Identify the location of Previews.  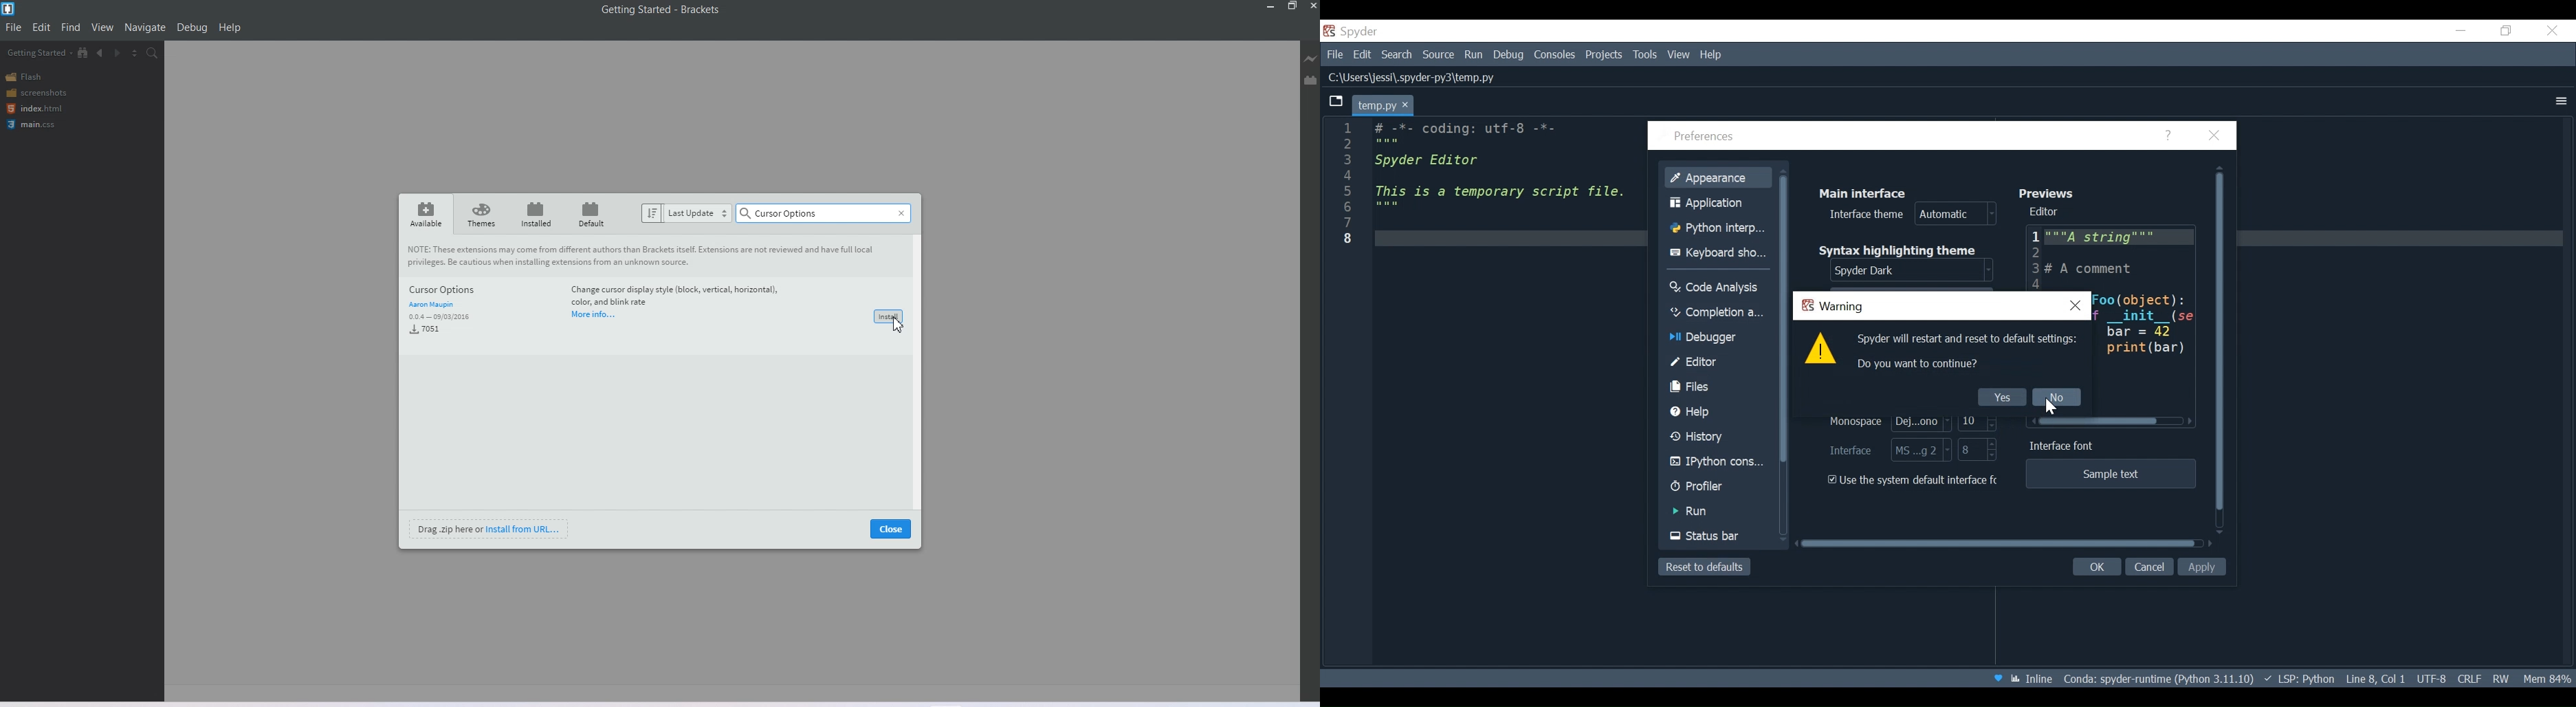
(2051, 192).